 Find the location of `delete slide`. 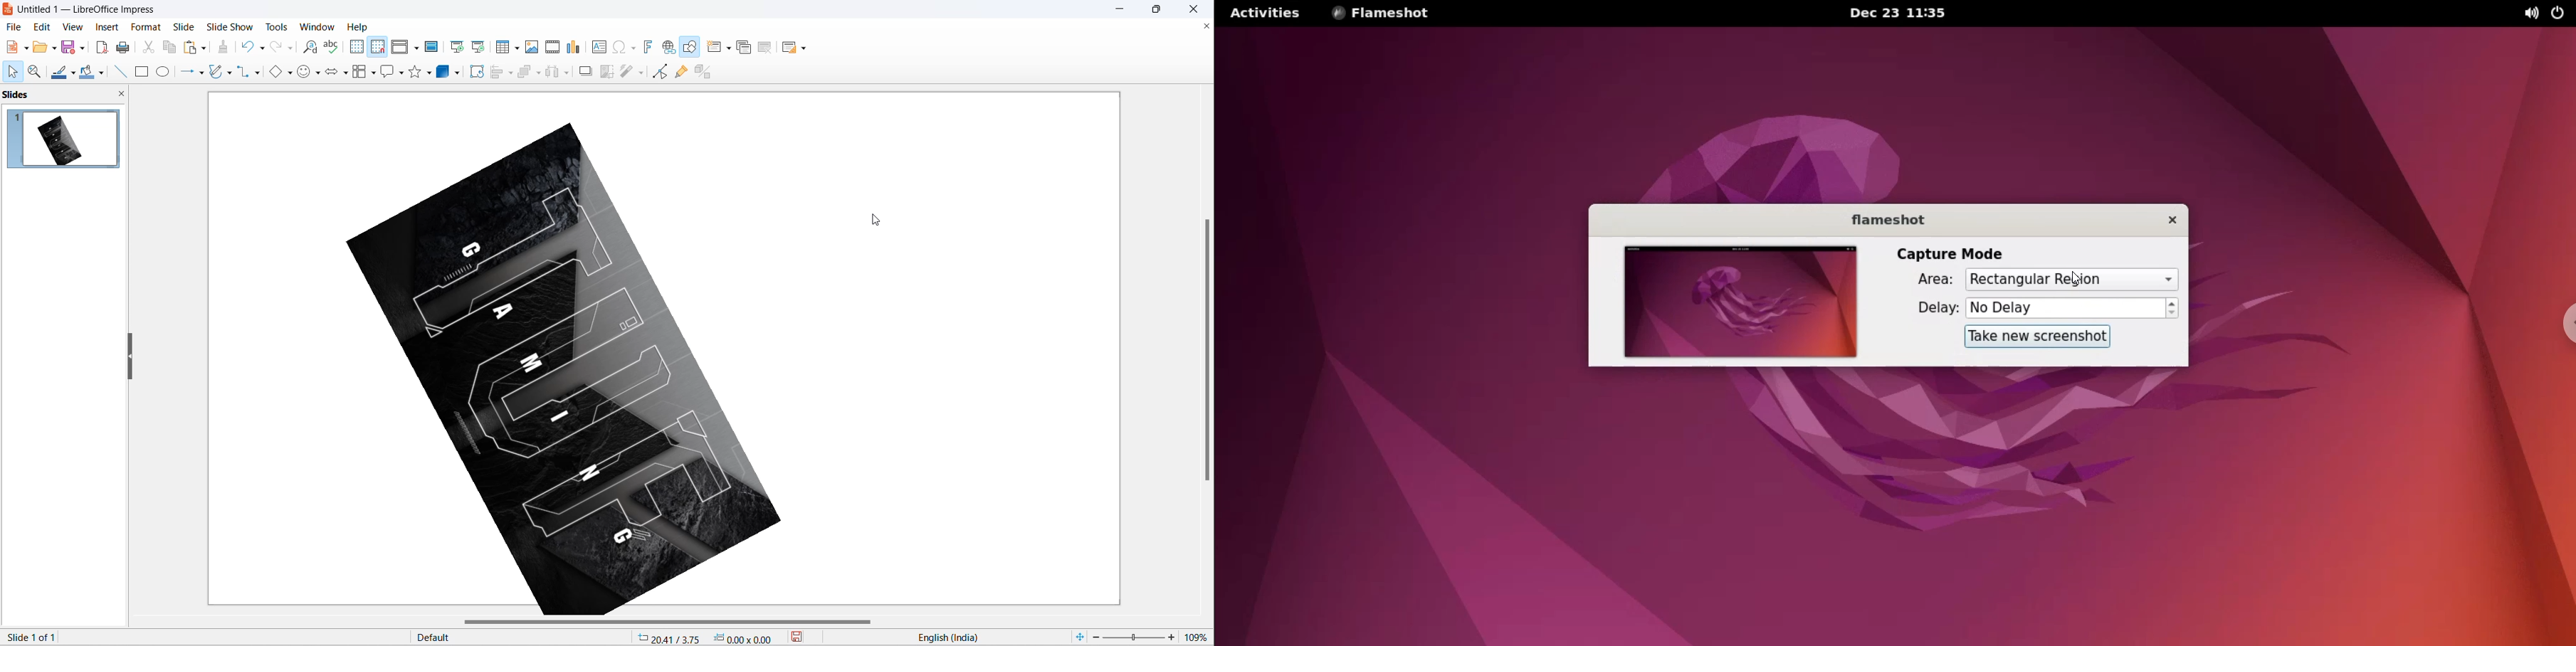

delete slide is located at coordinates (766, 49).